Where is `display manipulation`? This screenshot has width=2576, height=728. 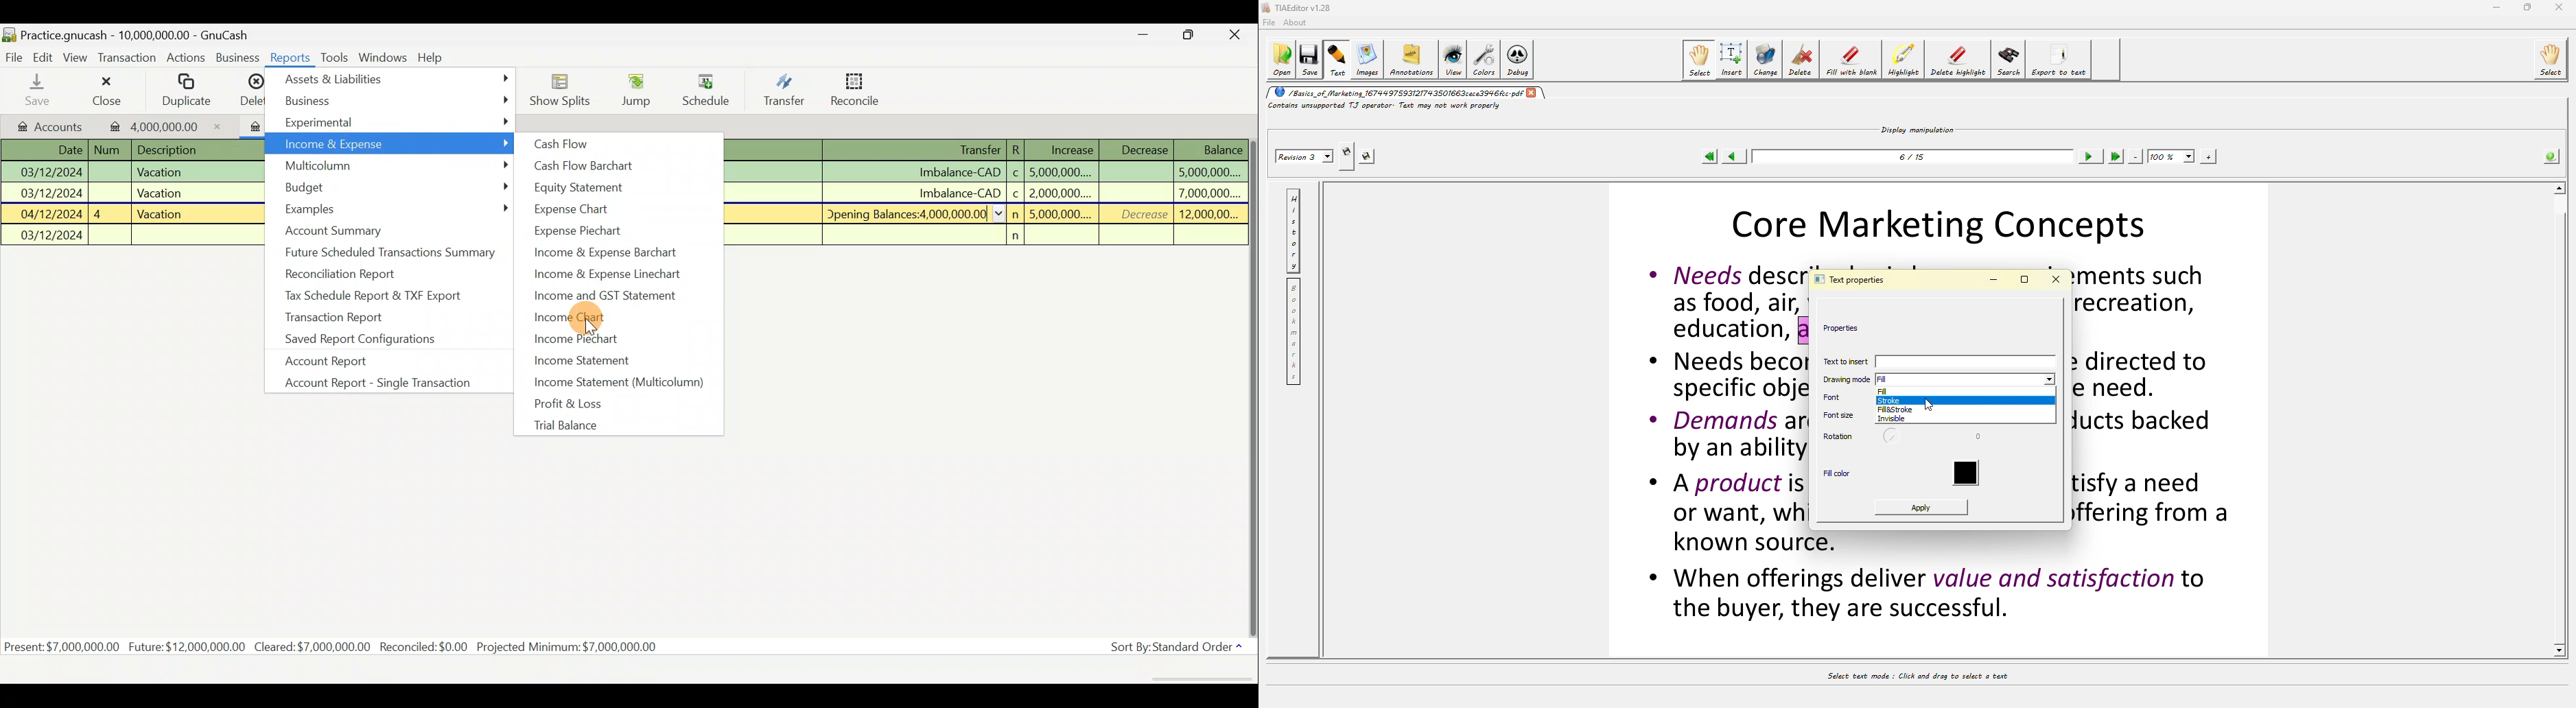 display manipulation is located at coordinates (1919, 128).